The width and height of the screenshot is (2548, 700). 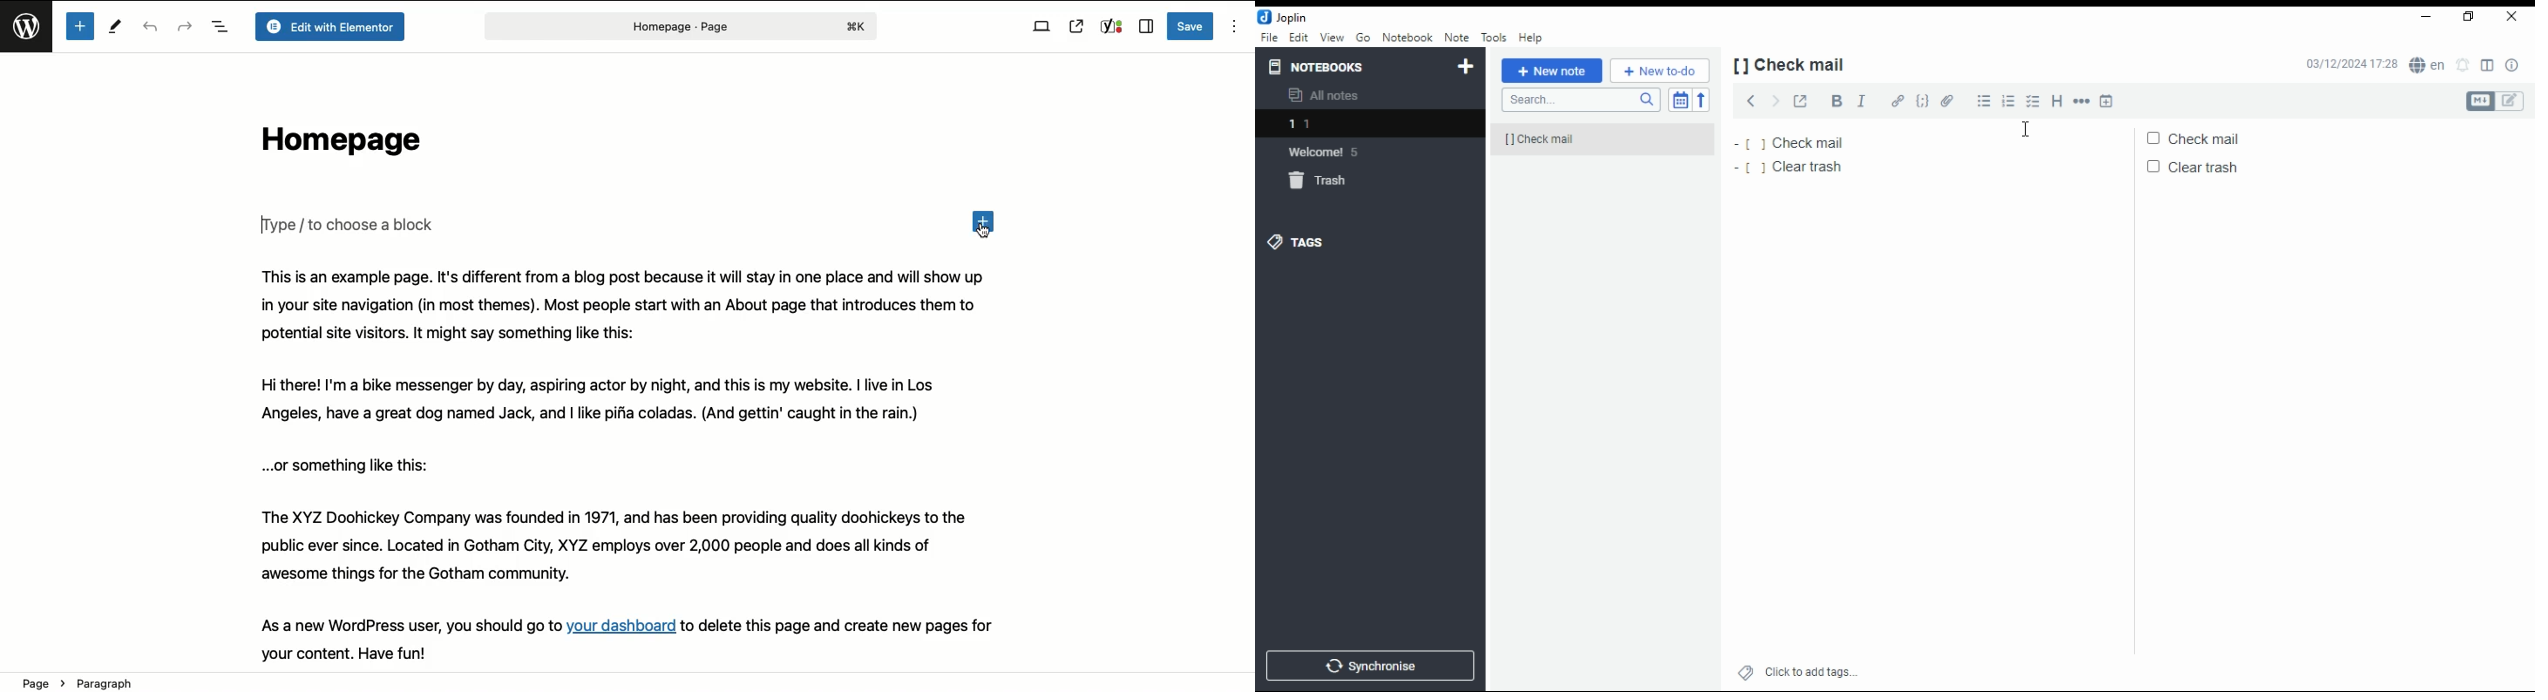 What do you see at coordinates (1307, 247) in the screenshot?
I see `tags` at bounding box center [1307, 247].